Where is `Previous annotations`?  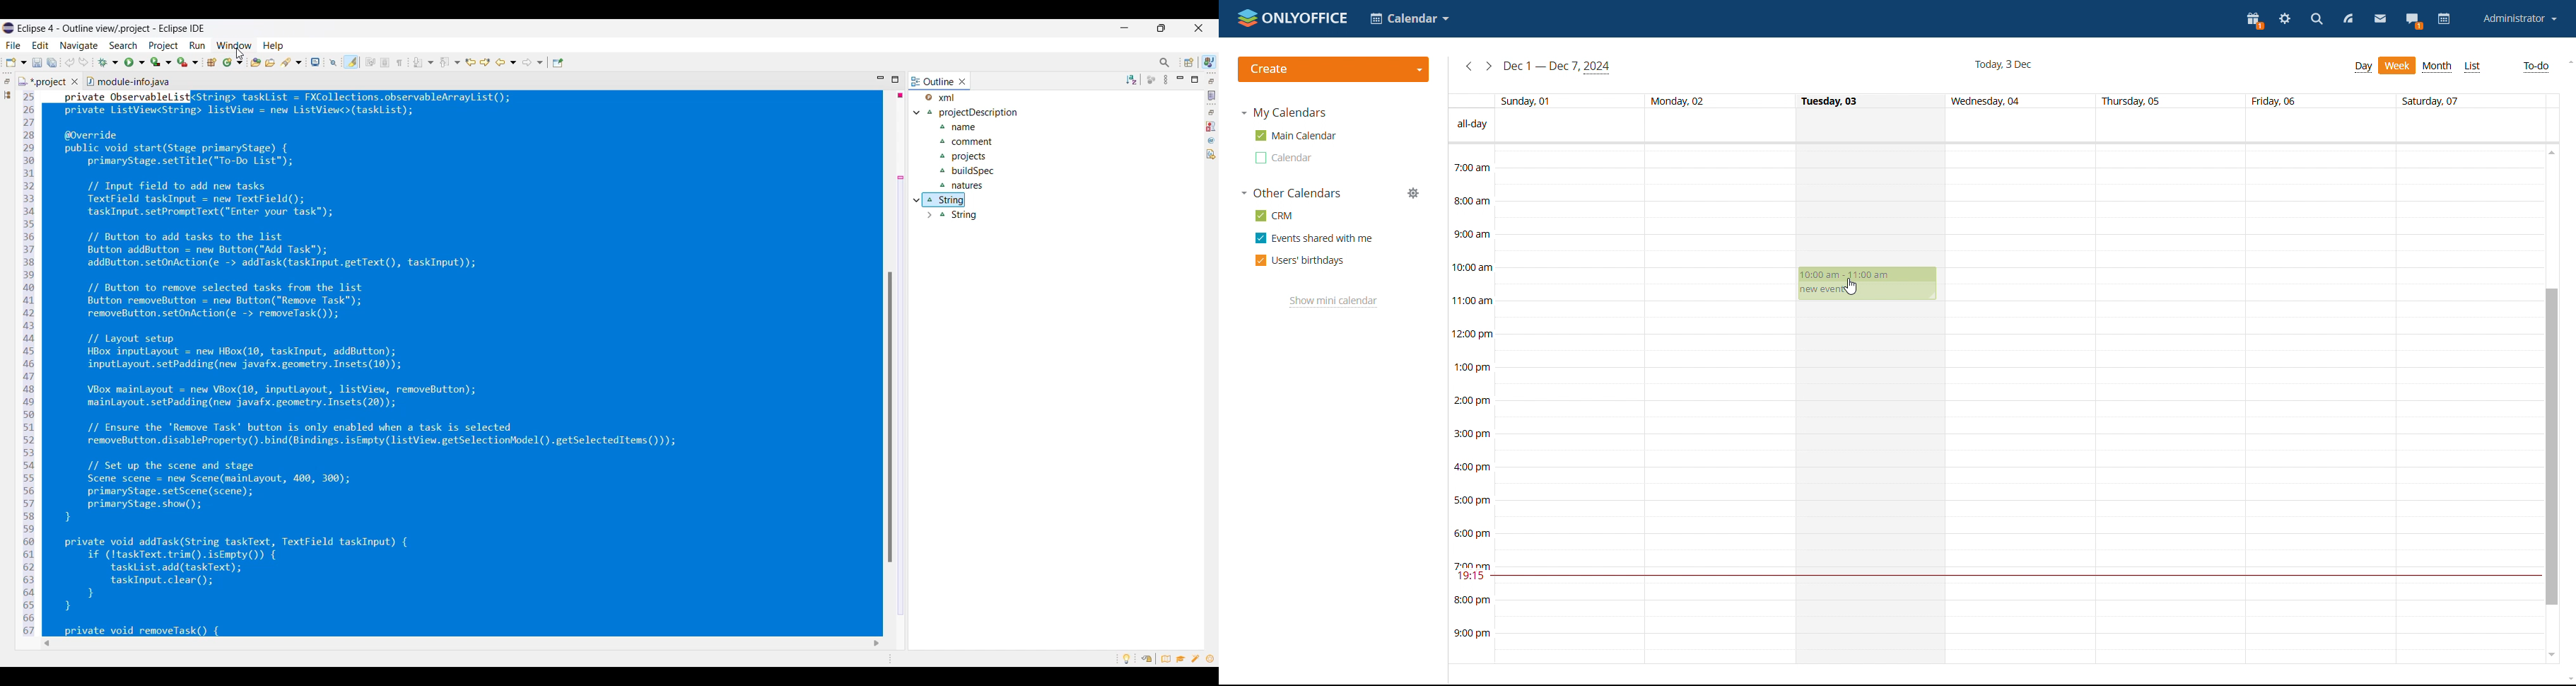 Previous annotations is located at coordinates (450, 62).